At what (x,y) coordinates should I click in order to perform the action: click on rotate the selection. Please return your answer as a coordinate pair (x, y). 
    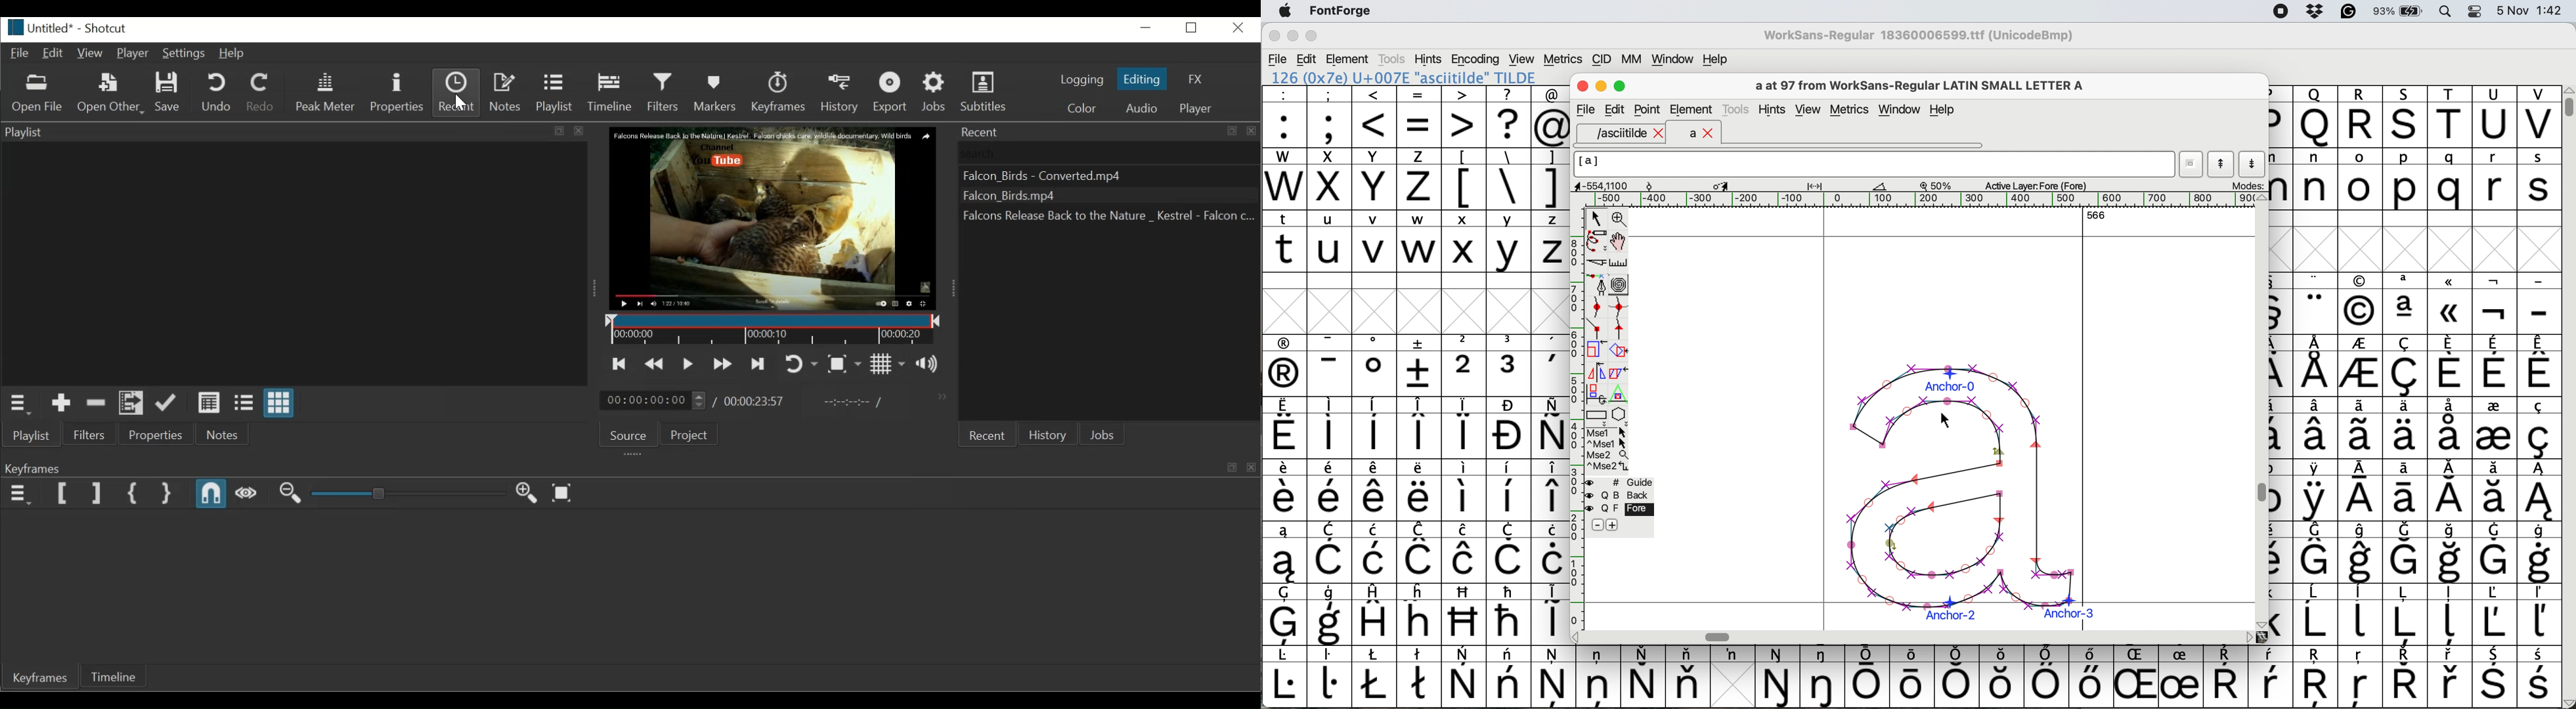
    Looking at the image, I should click on (1624, 351).